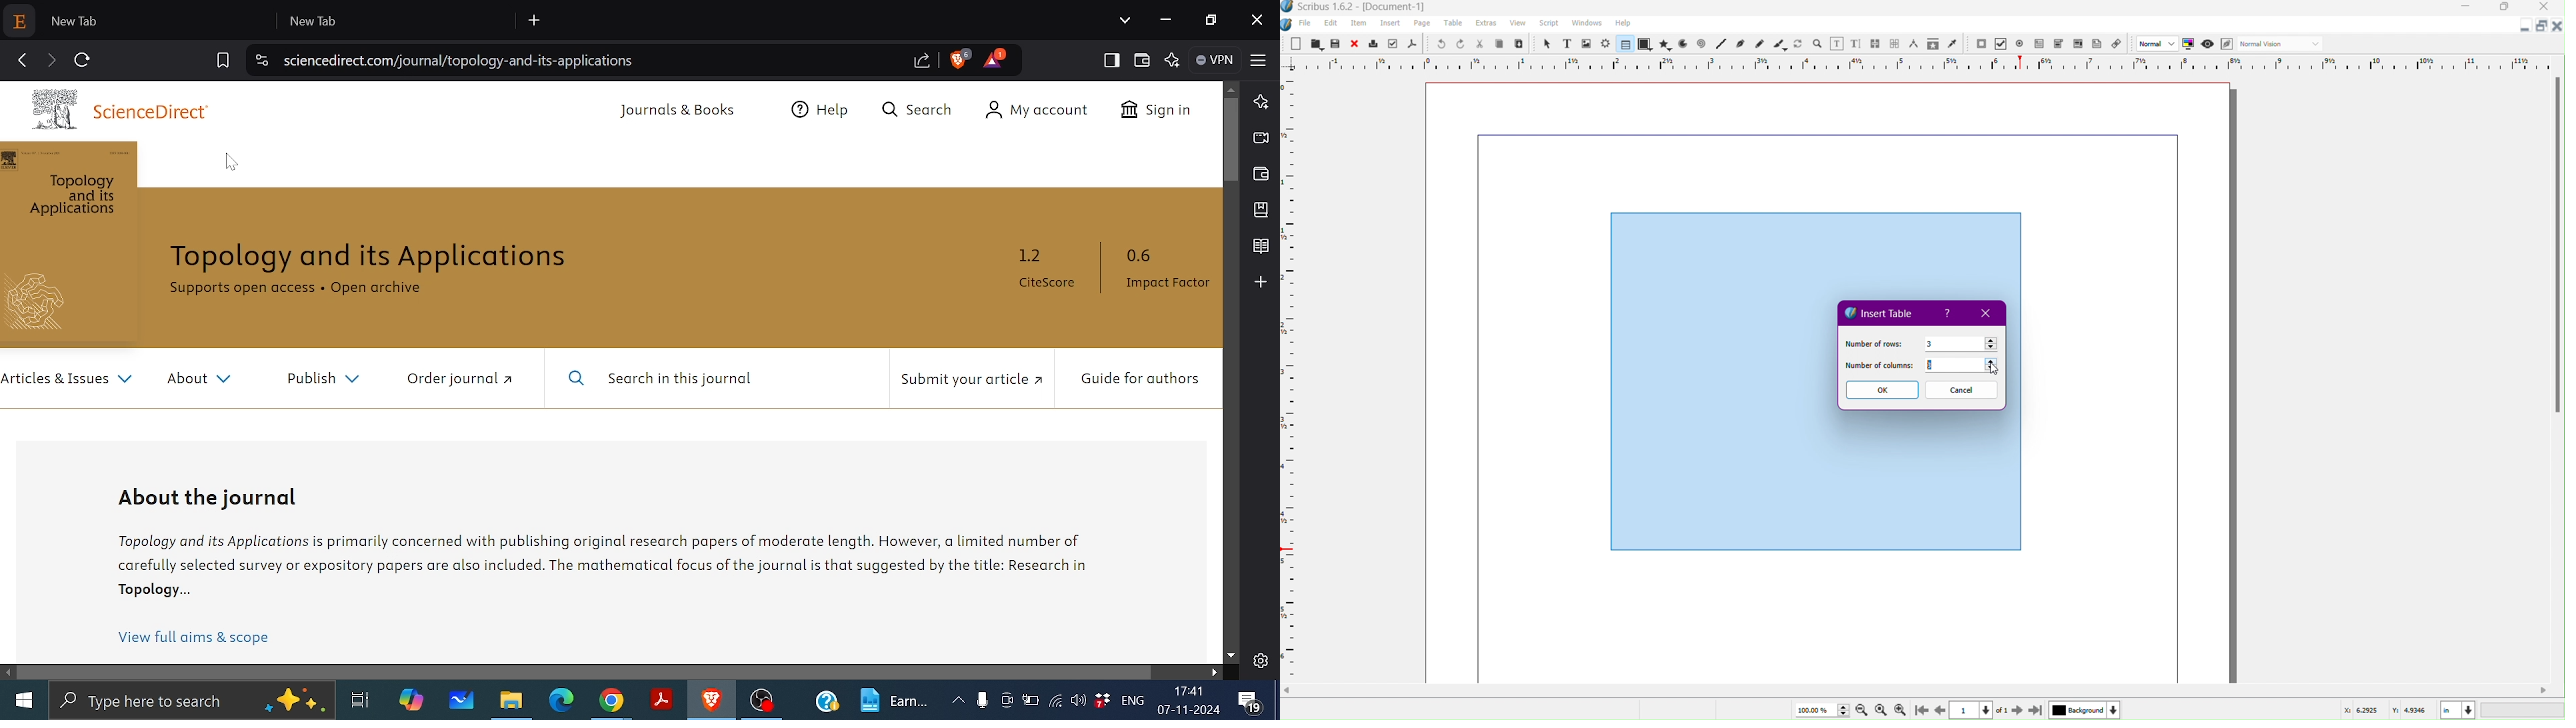 Image resolution: width=2576 pixels, height=728 pixels. Describe the element at coordinates (1288, 23) in the screenshot. I see `Logo` at that location.